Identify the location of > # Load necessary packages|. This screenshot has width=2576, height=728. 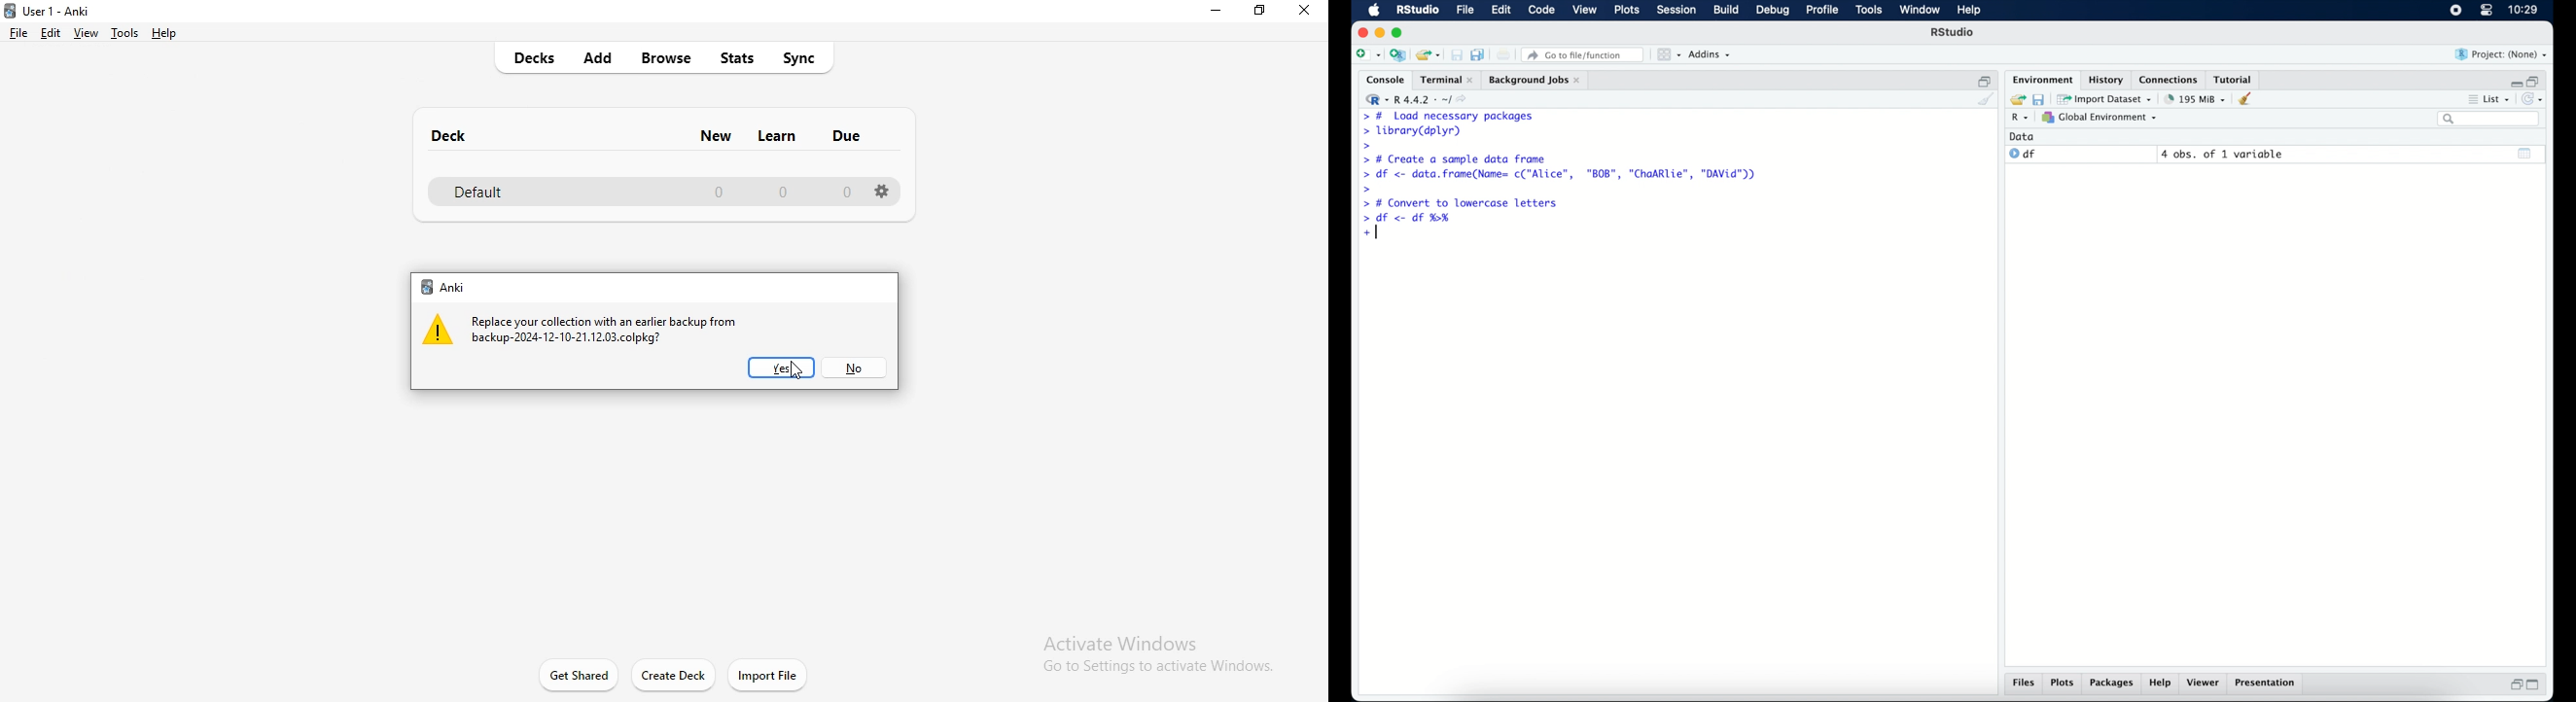
(1447, 115).